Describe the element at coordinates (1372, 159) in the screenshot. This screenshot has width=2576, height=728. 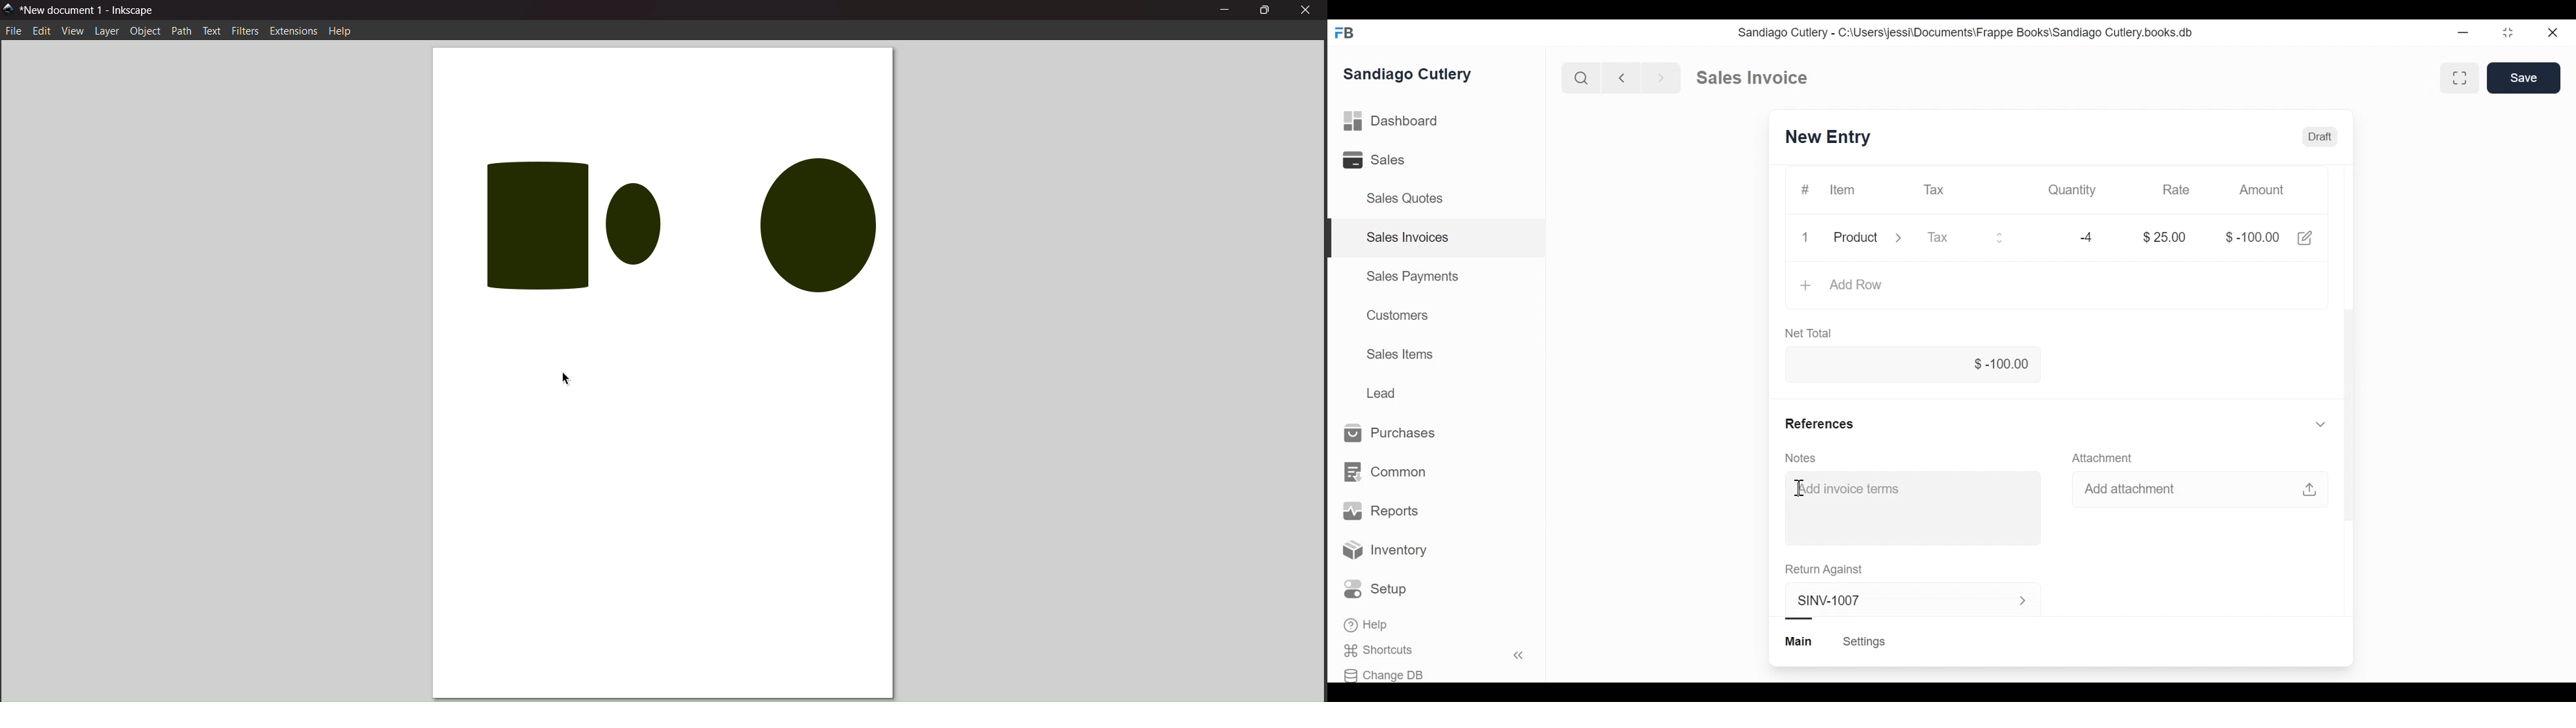
I see ` Sales` at that location.